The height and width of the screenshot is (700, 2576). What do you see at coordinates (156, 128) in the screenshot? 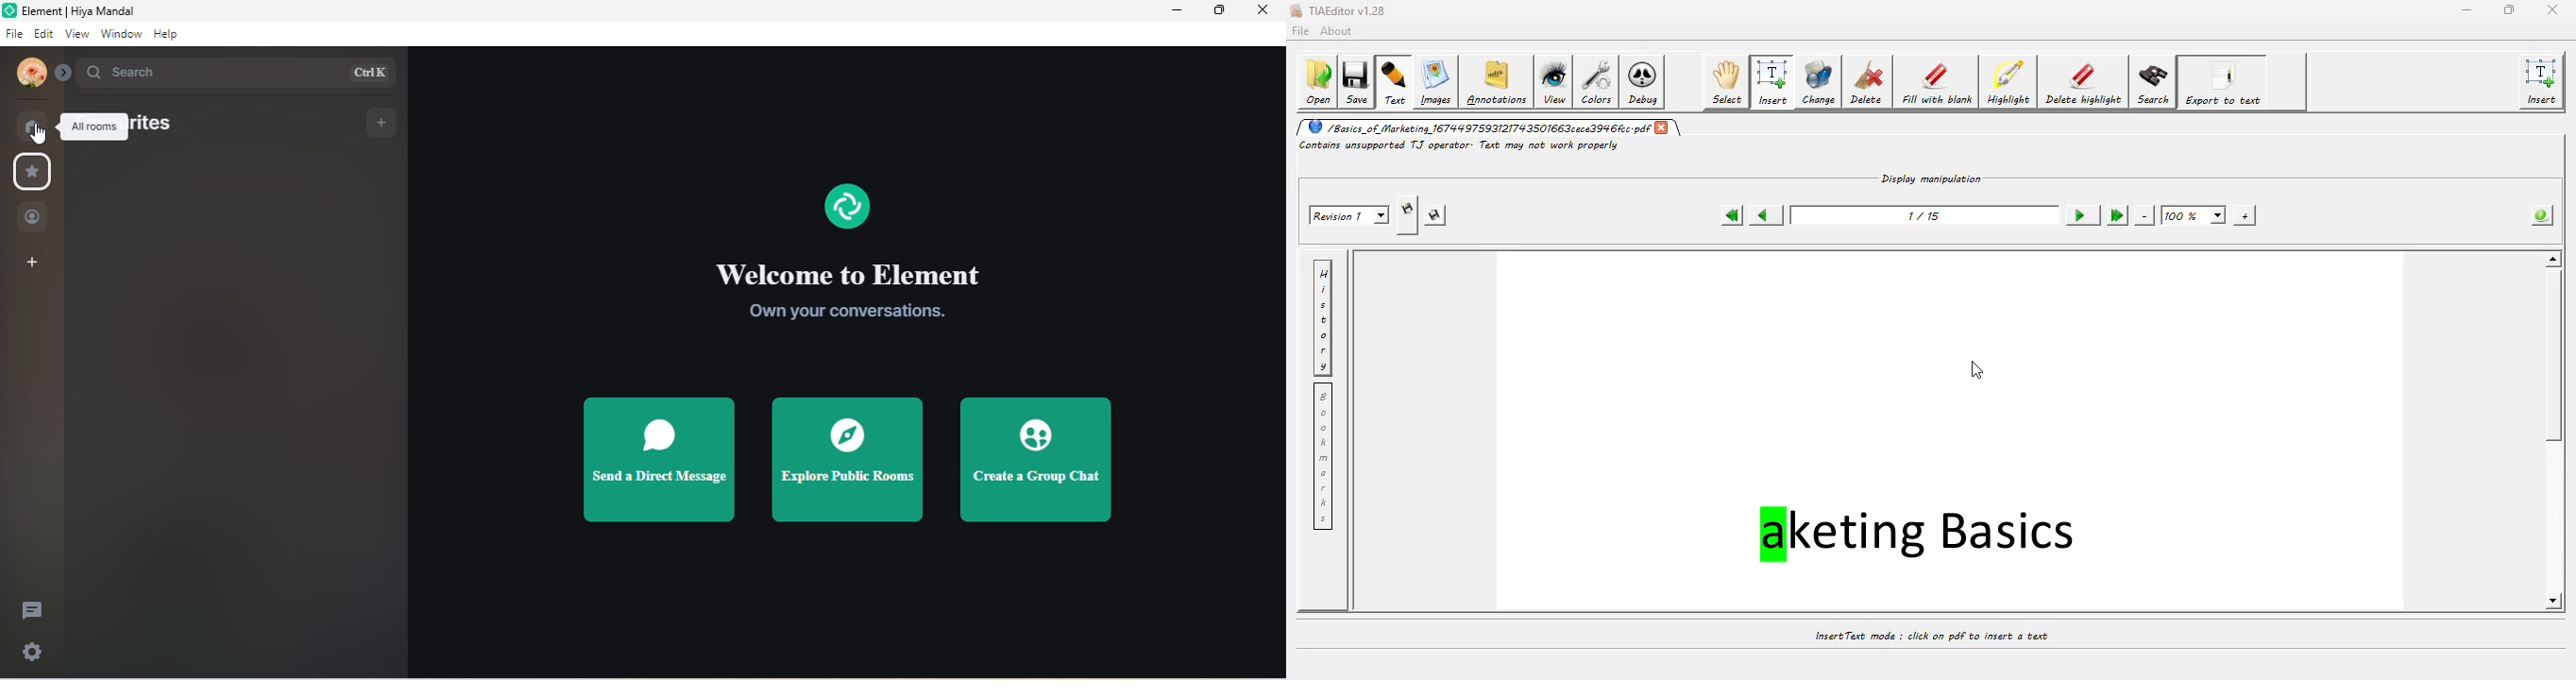
I see `favorites` at bounding box center [156, 128].